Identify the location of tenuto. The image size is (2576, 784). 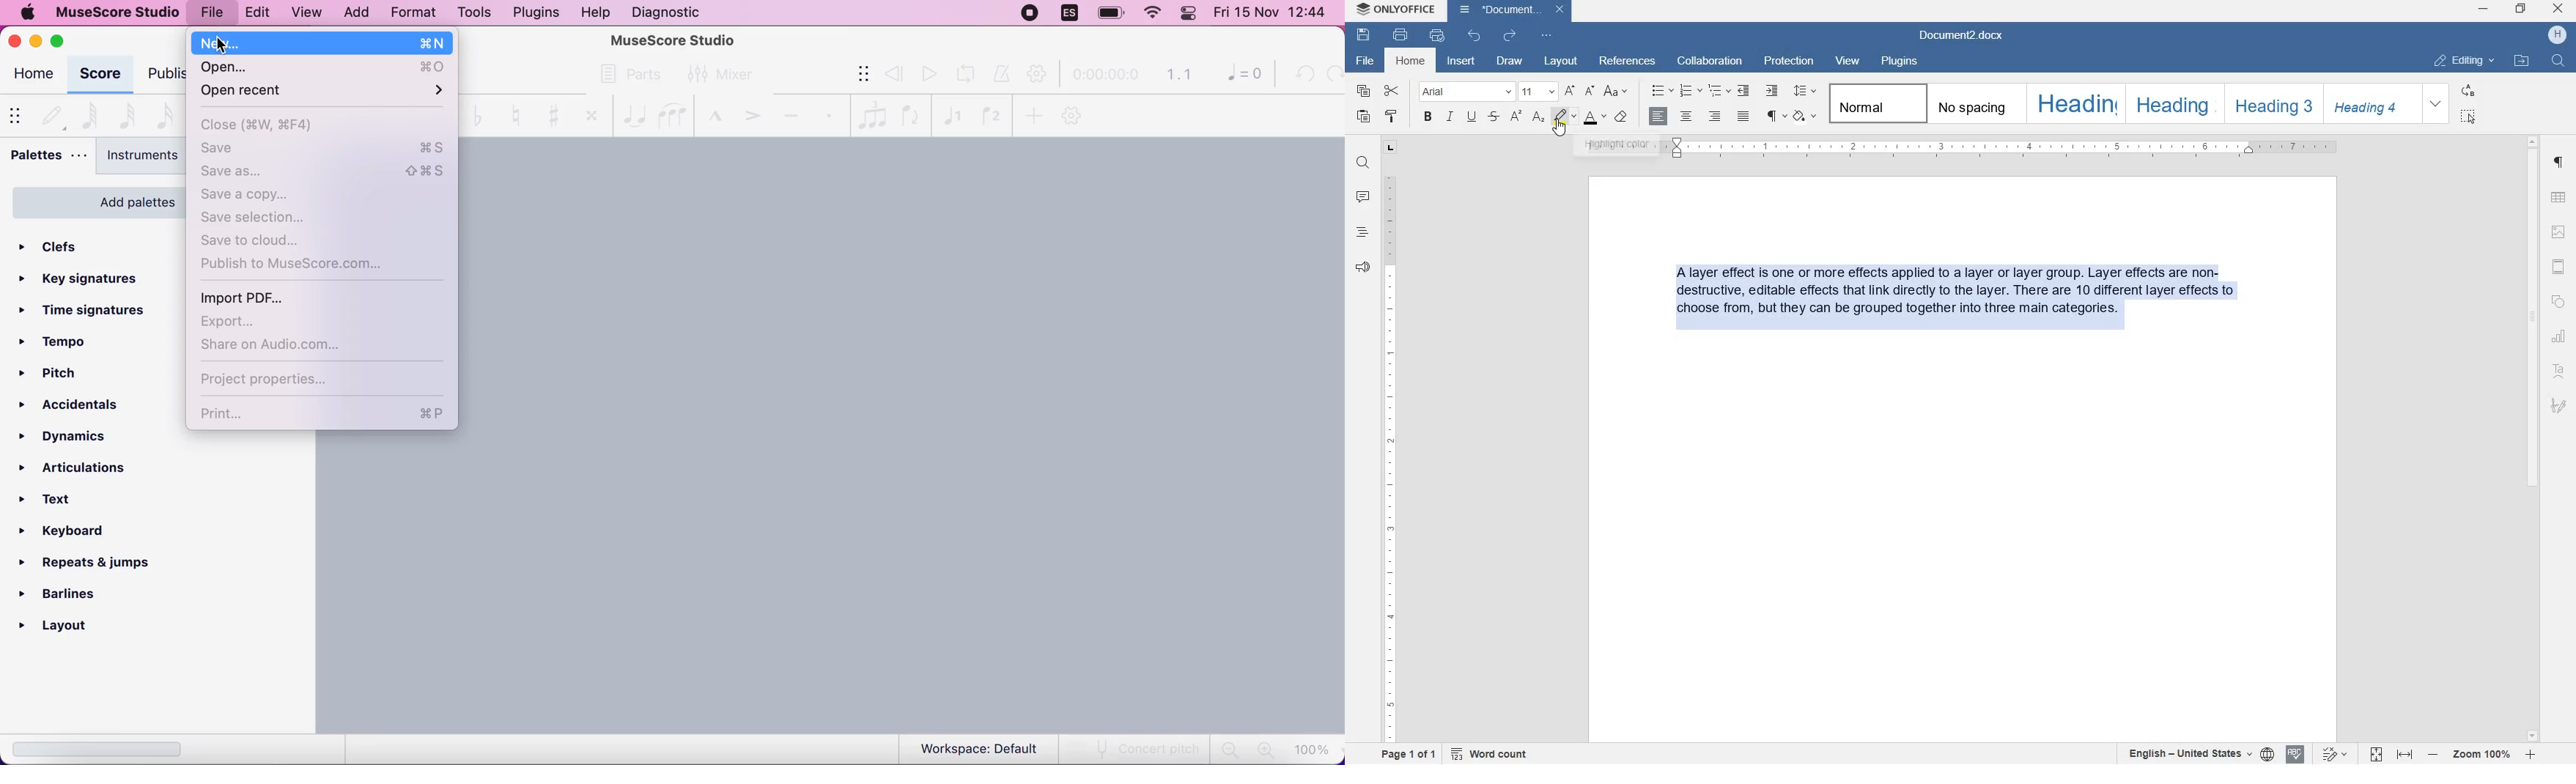
(790, 114).